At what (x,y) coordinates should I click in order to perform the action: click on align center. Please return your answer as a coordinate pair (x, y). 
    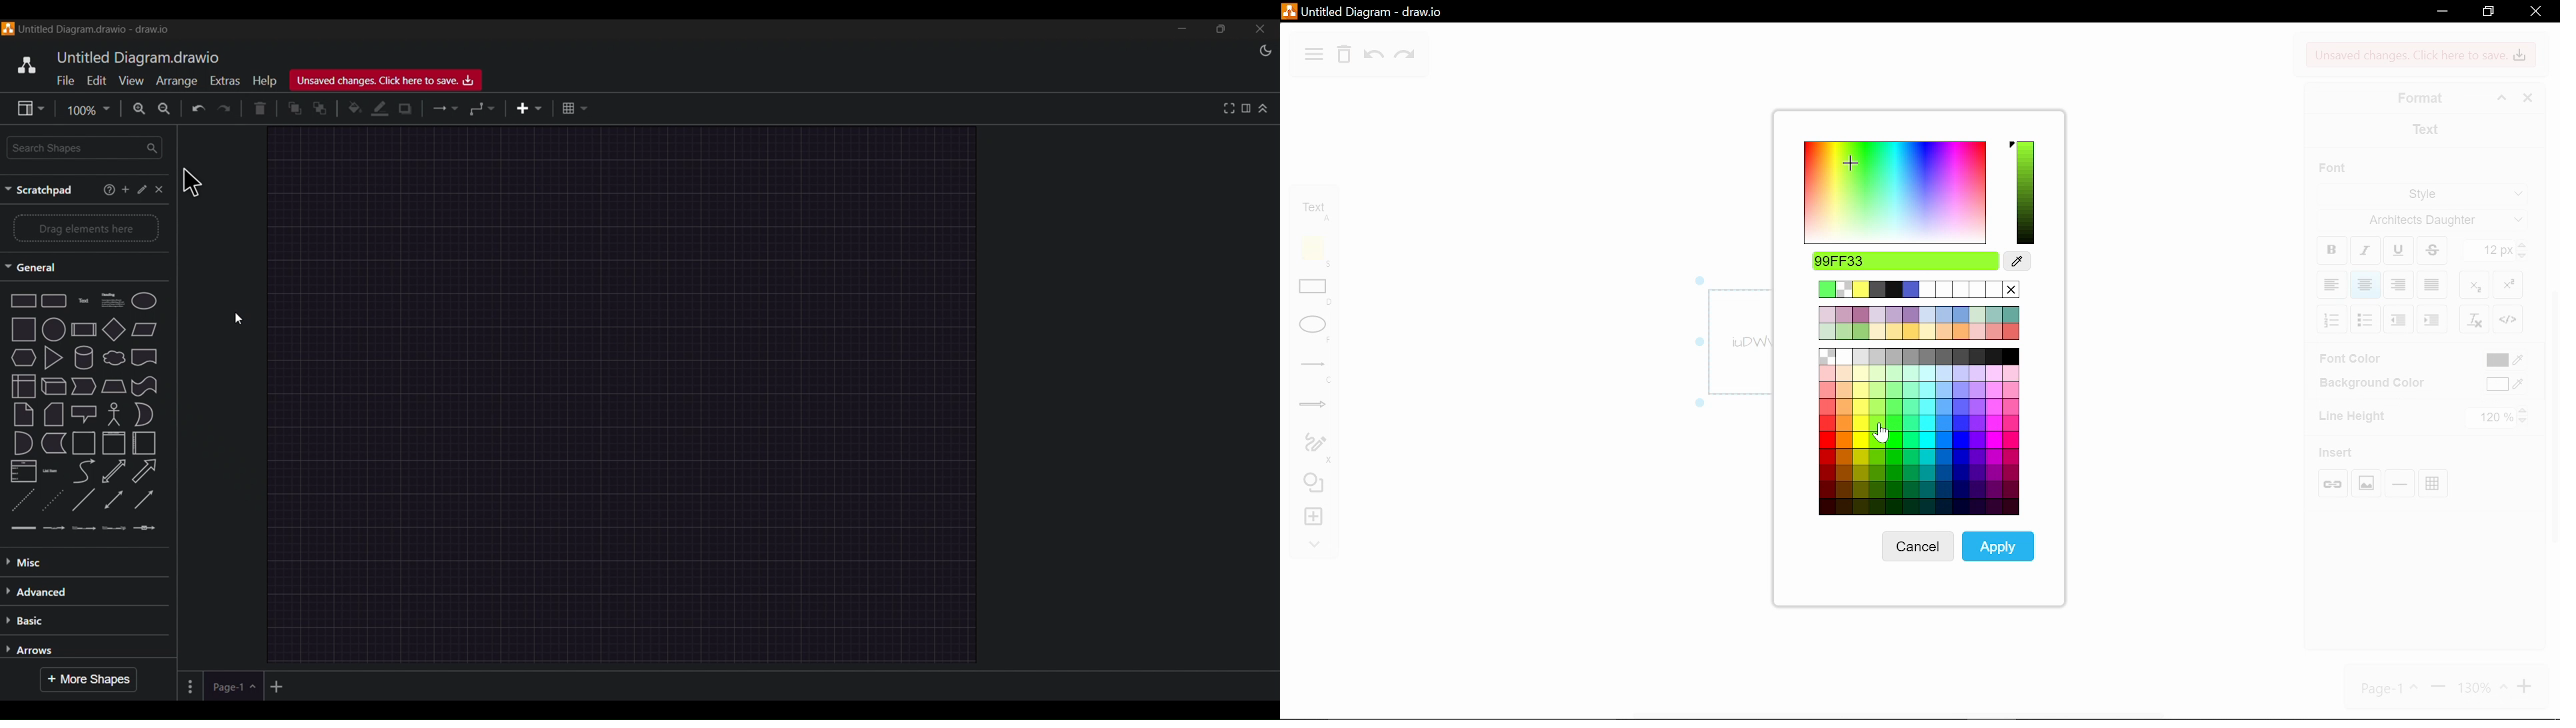
    Looking at the image, I should click on (2366, 284).